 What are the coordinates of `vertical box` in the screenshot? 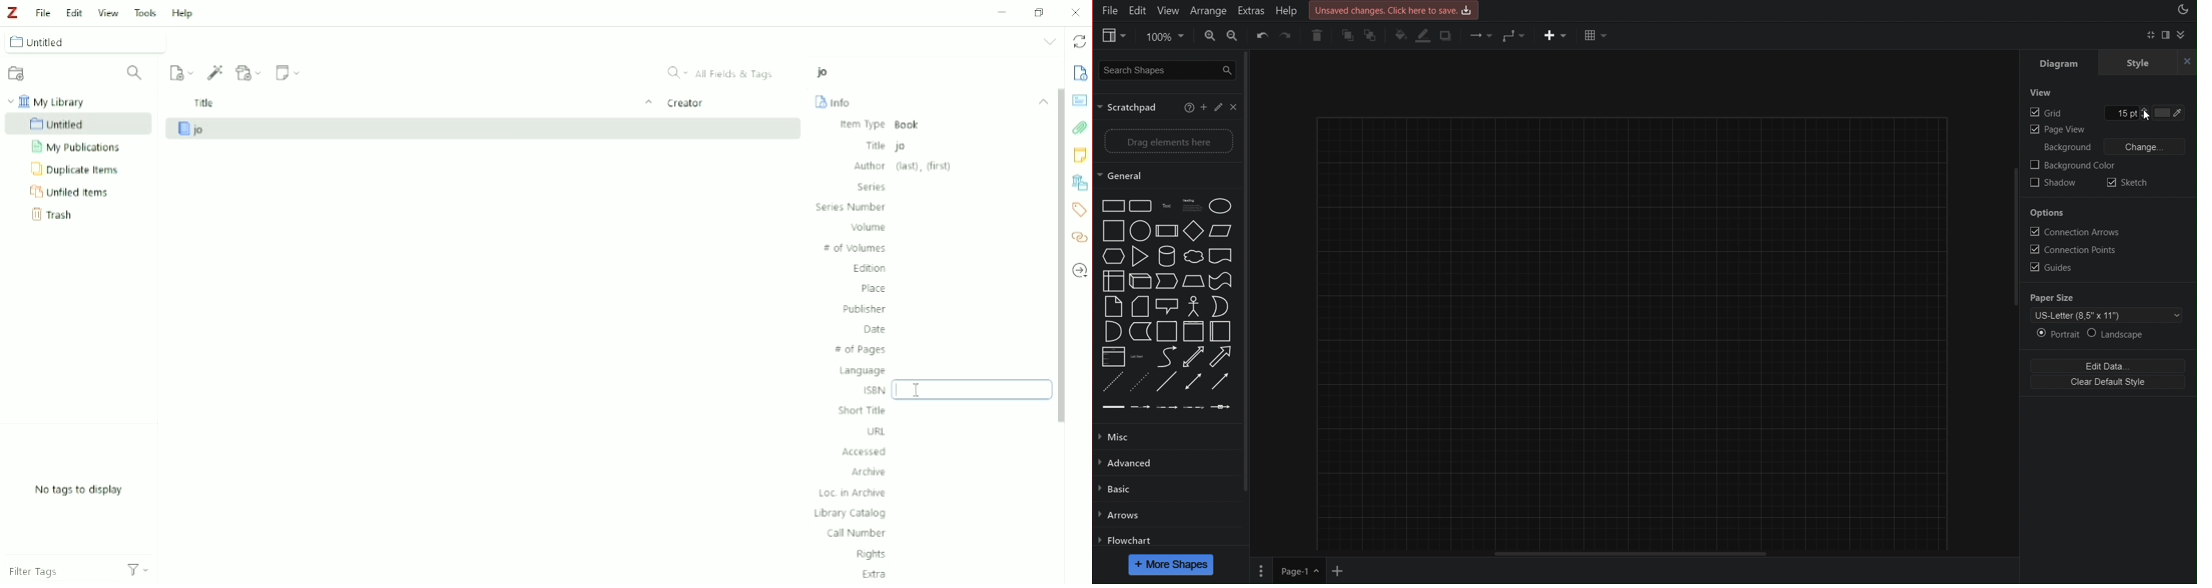 It's located at (1166, 331).